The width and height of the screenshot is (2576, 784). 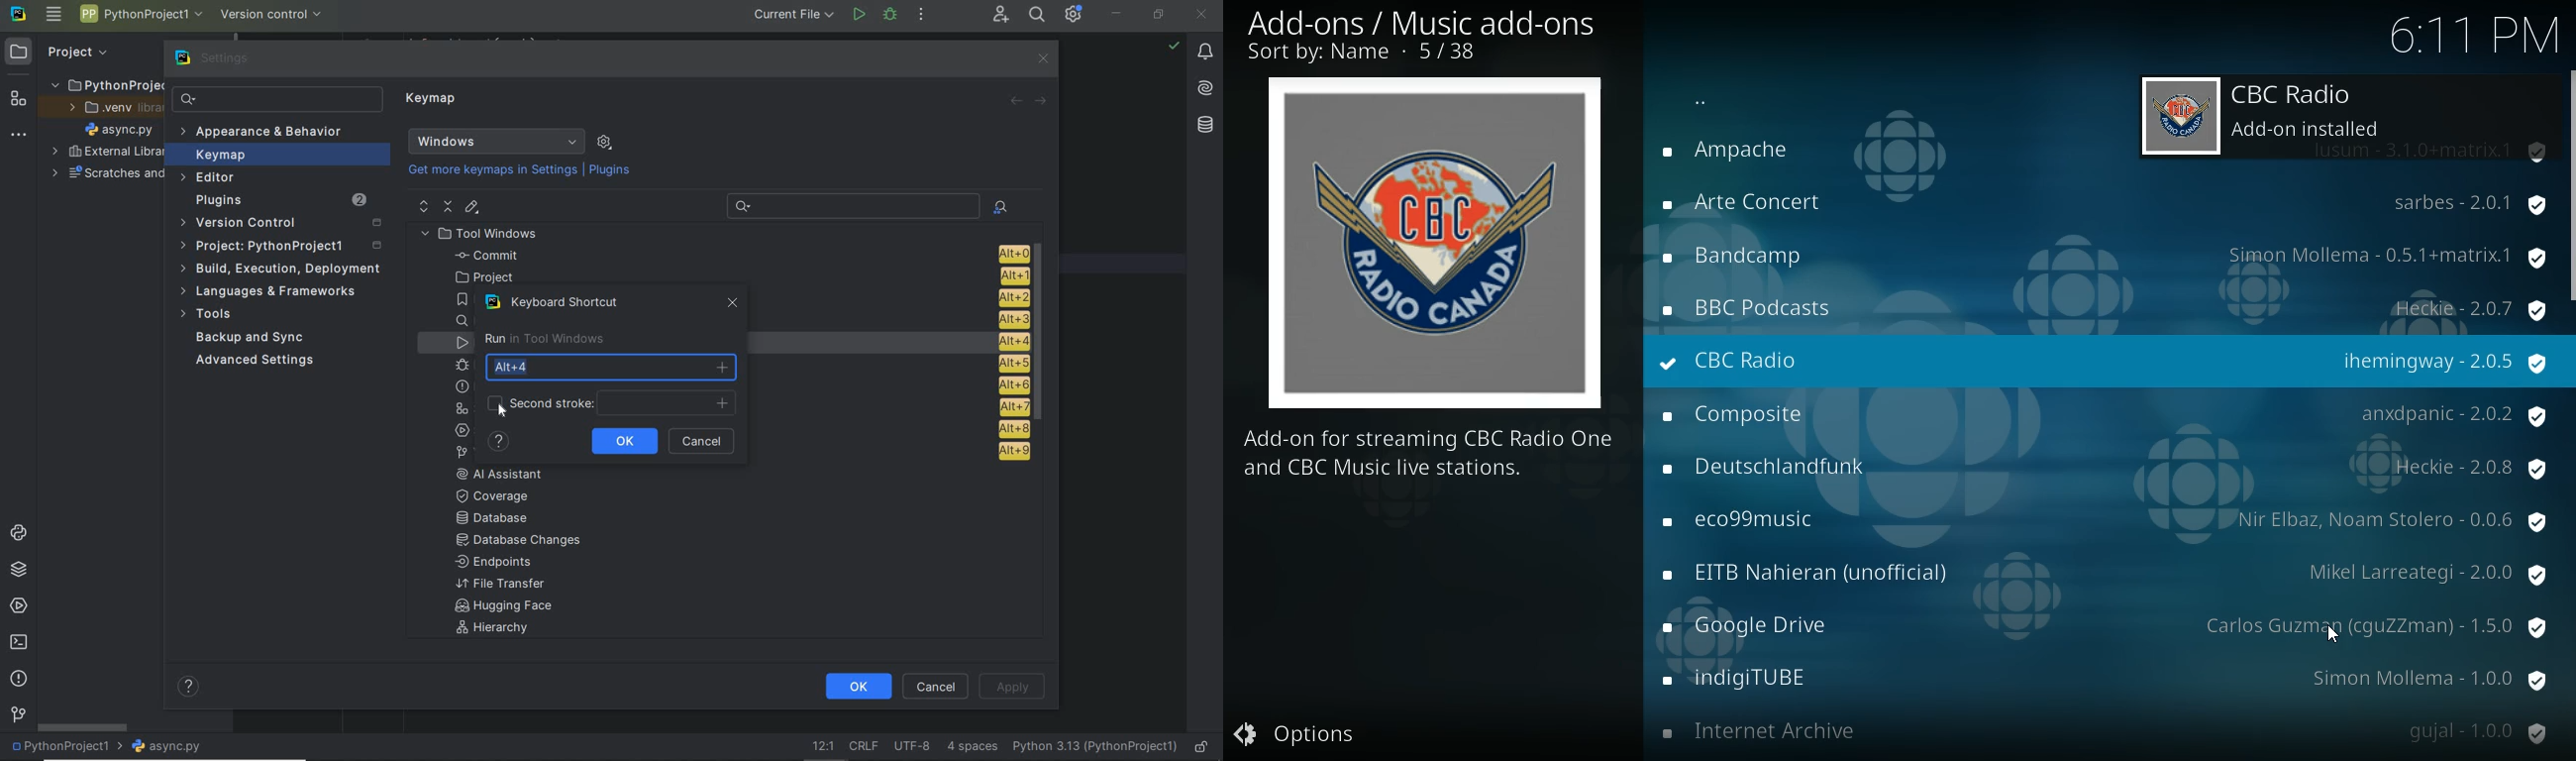 What do you see at coordinates (2343, 116) in the screenshot?
I see `radio installed` at bounding box center [2343, 116].